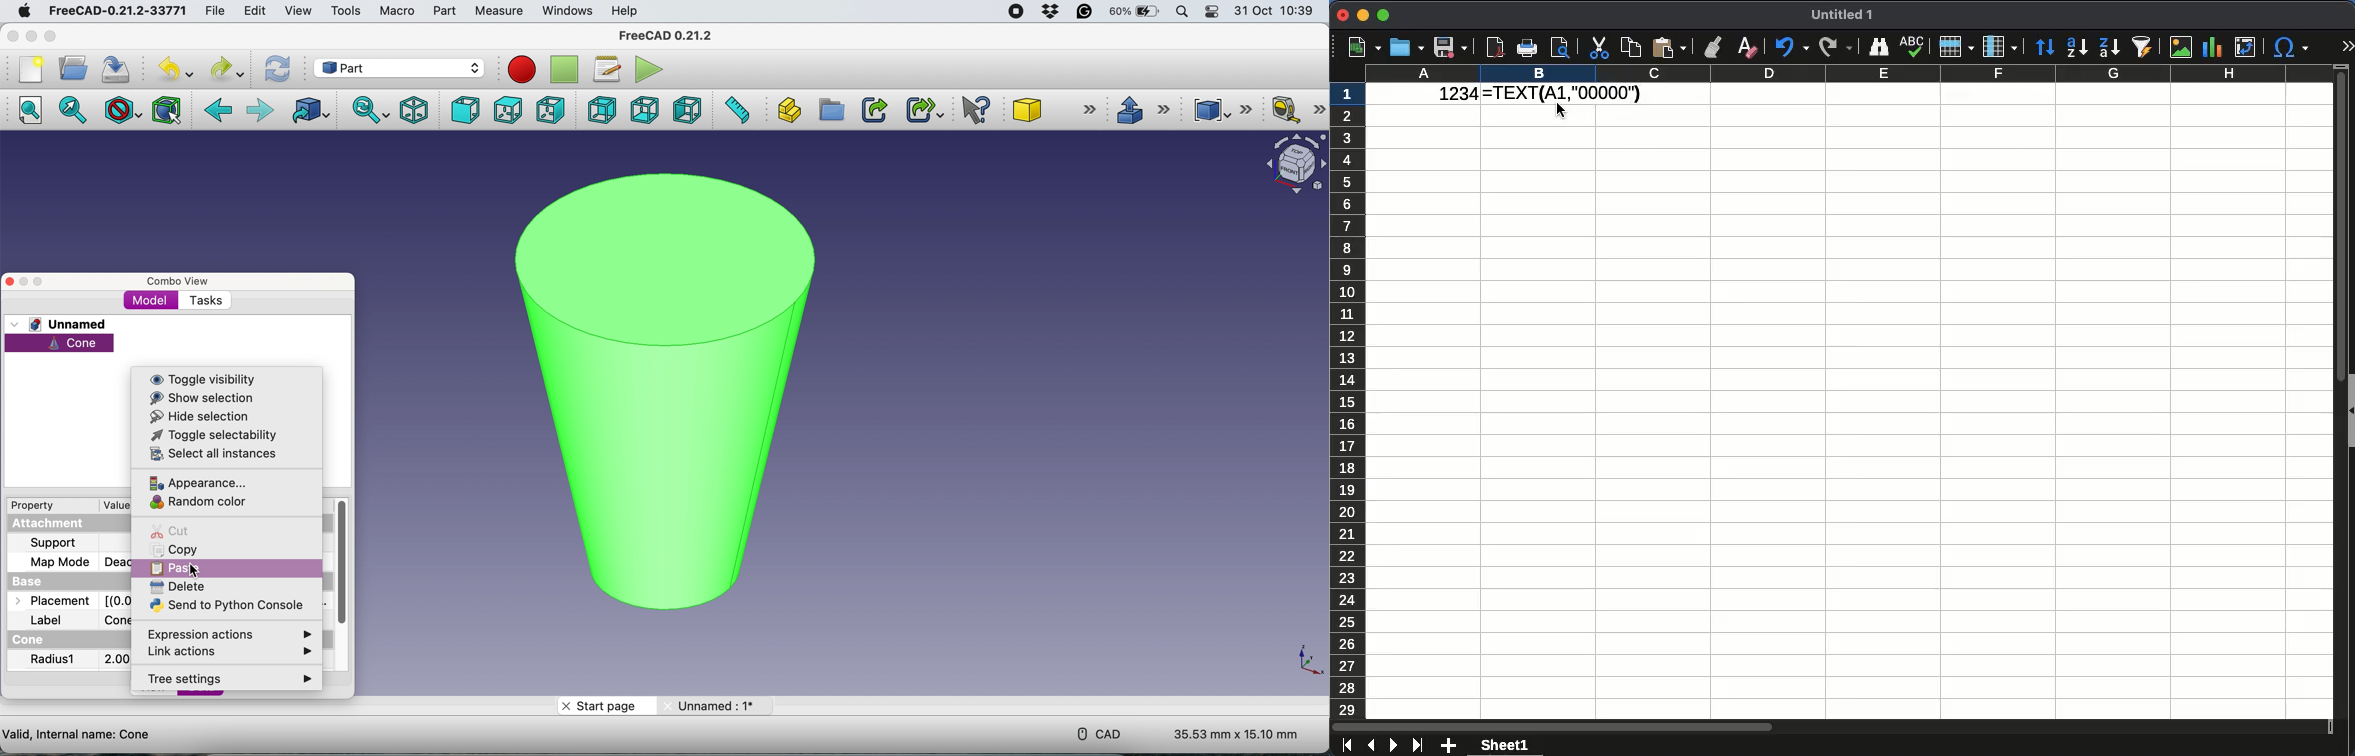  What do you see at coordinates (39, 282) in the screenshot?
I see `maximise` at bounding box center [39, 282].